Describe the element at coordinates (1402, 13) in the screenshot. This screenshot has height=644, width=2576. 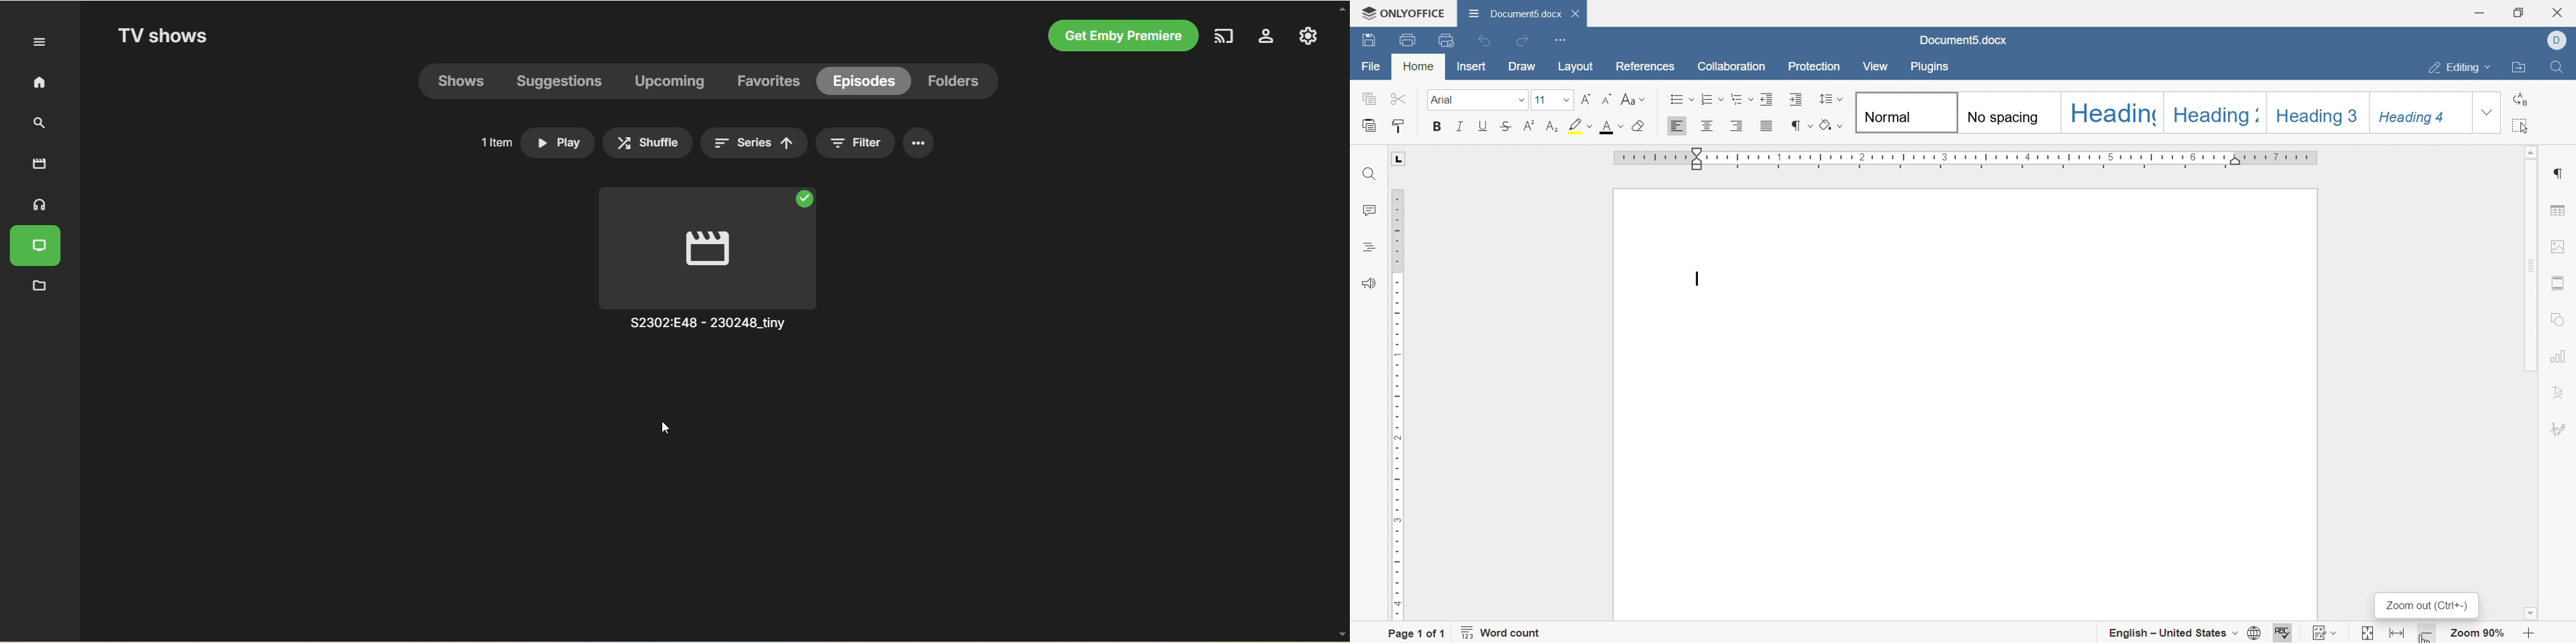
I see `ONLYOFFICE` at that location.